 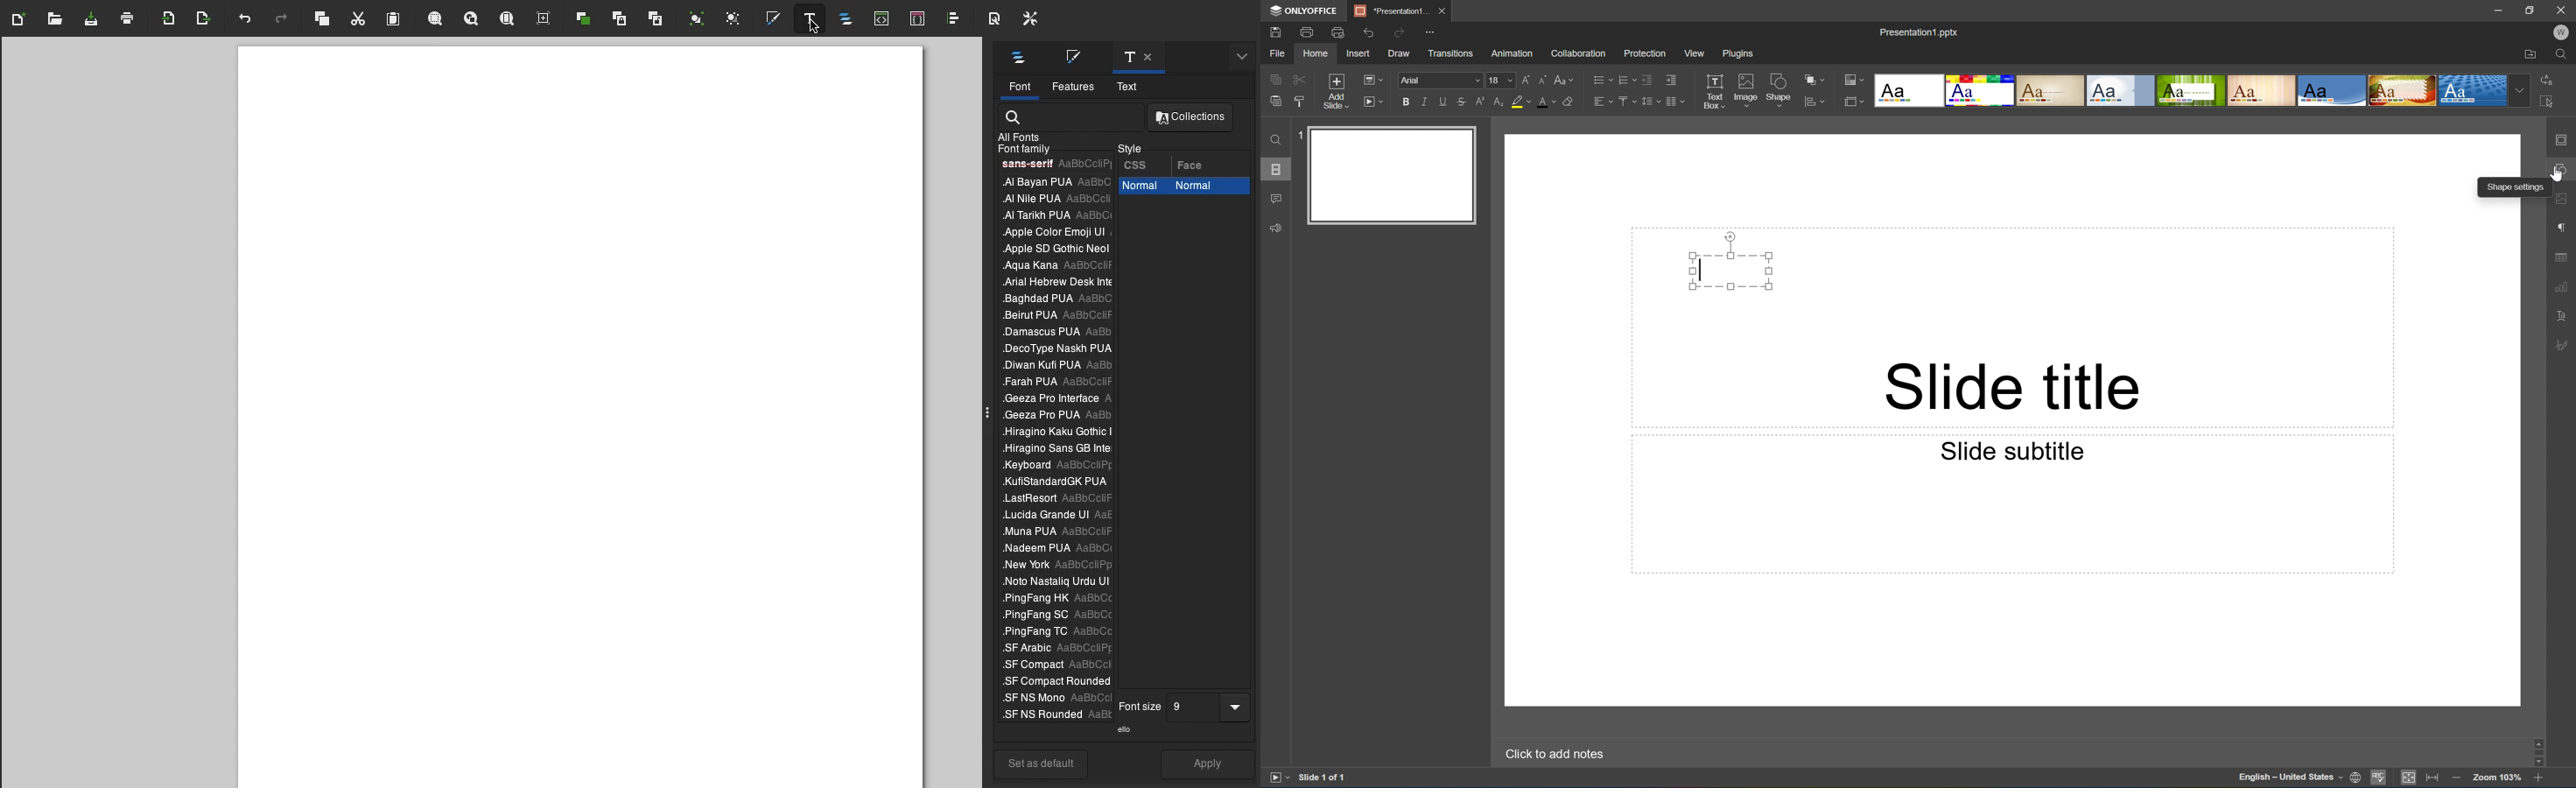 What do you see at coordinates (850, 21) in the screenshot?
I see `Layers and objects` at bounding box center [850, 21].